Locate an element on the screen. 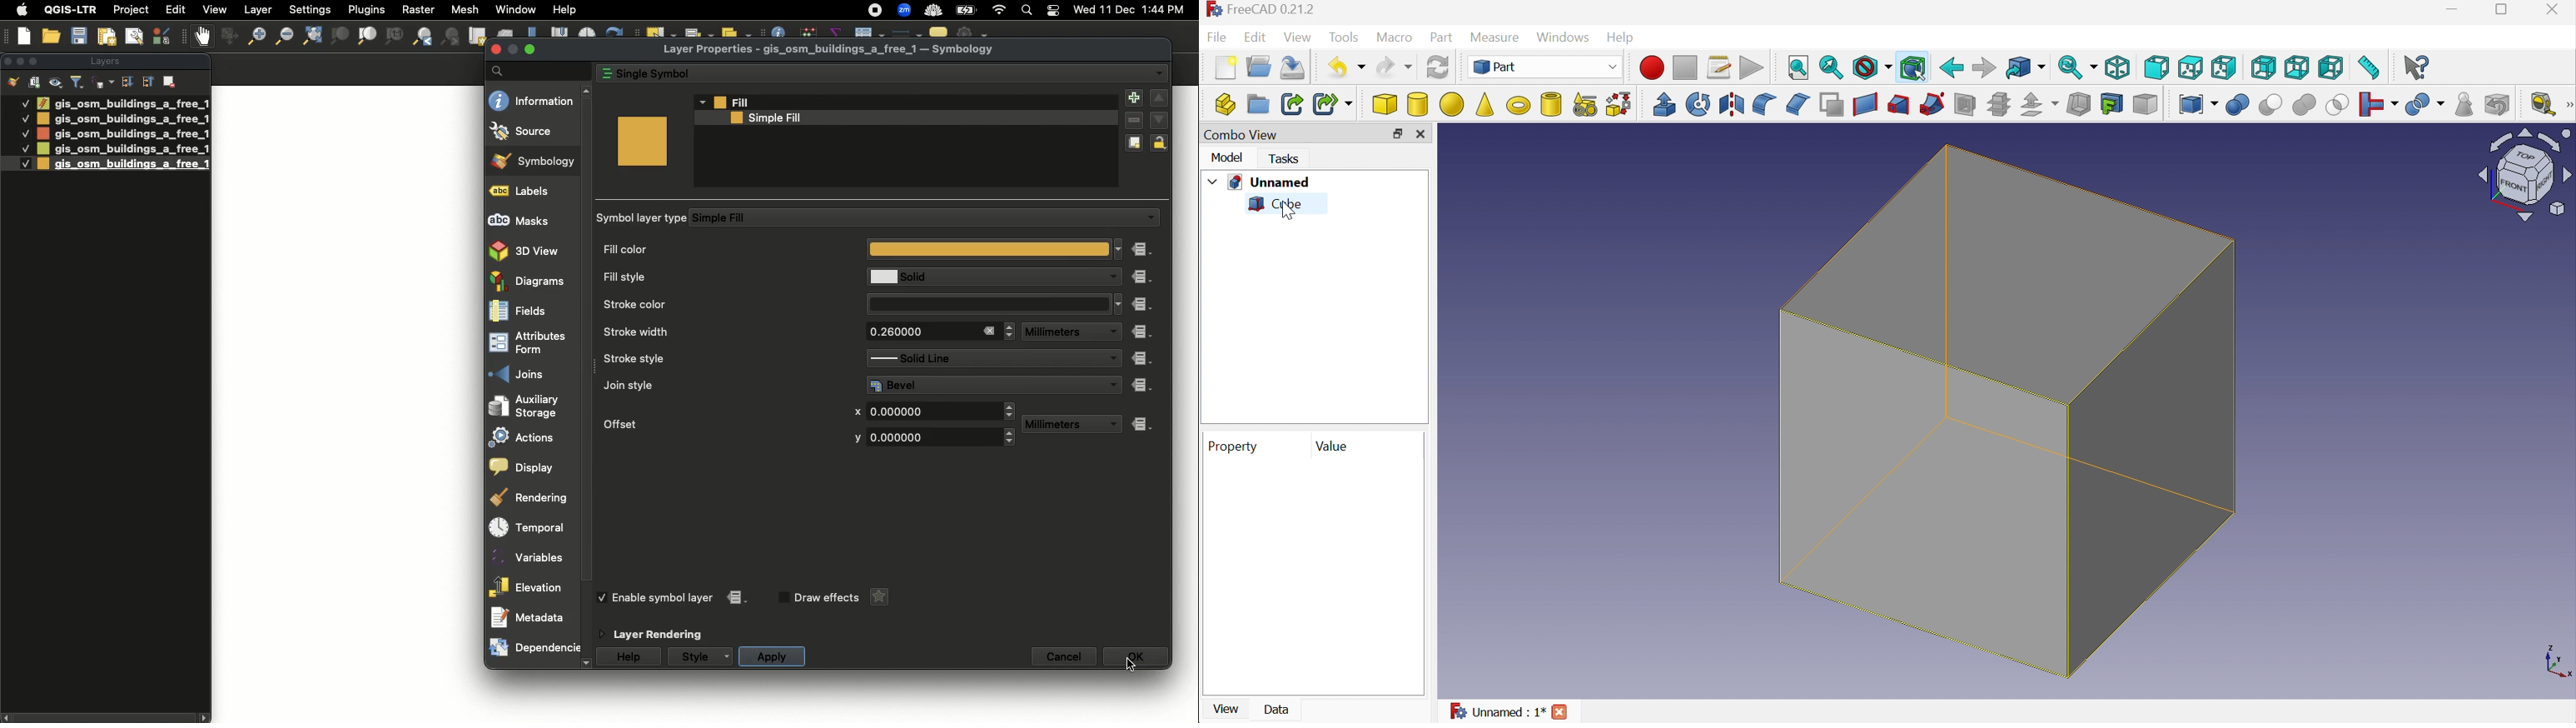 The height and width of the screenshot is (728, 2576). Value is located at coordinates (1332, 446).